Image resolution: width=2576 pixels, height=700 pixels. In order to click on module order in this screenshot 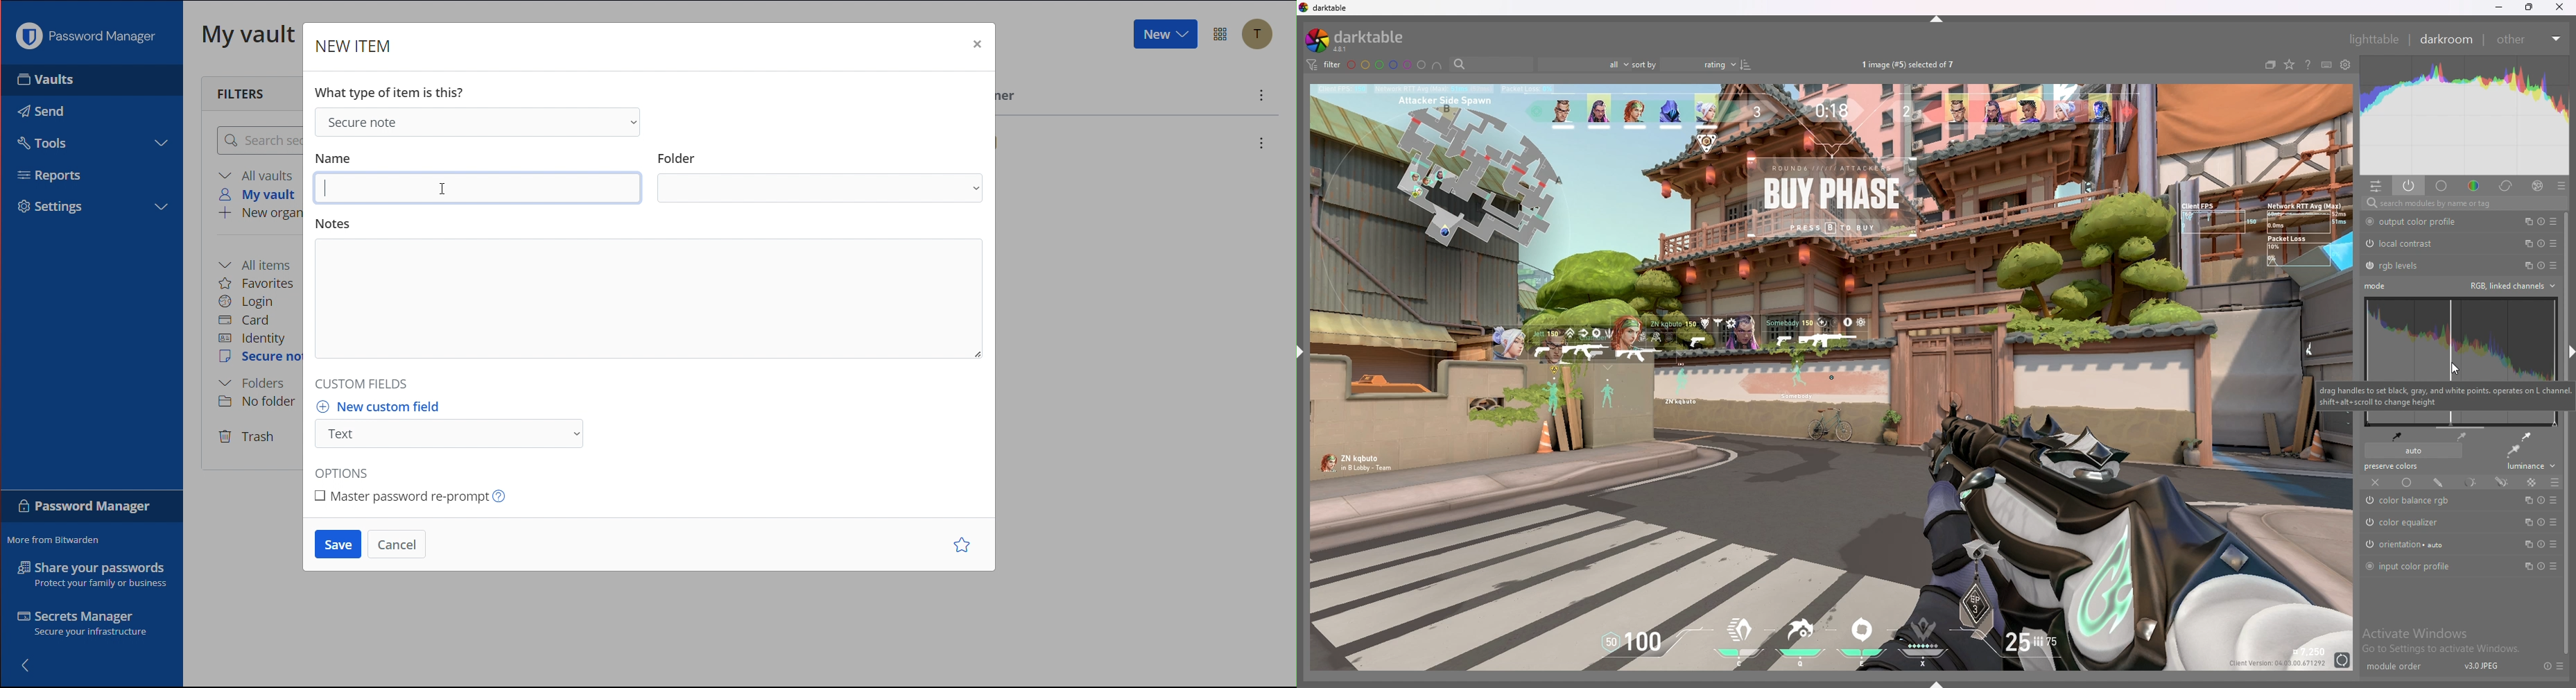, I will do `click(2394, 667)`.